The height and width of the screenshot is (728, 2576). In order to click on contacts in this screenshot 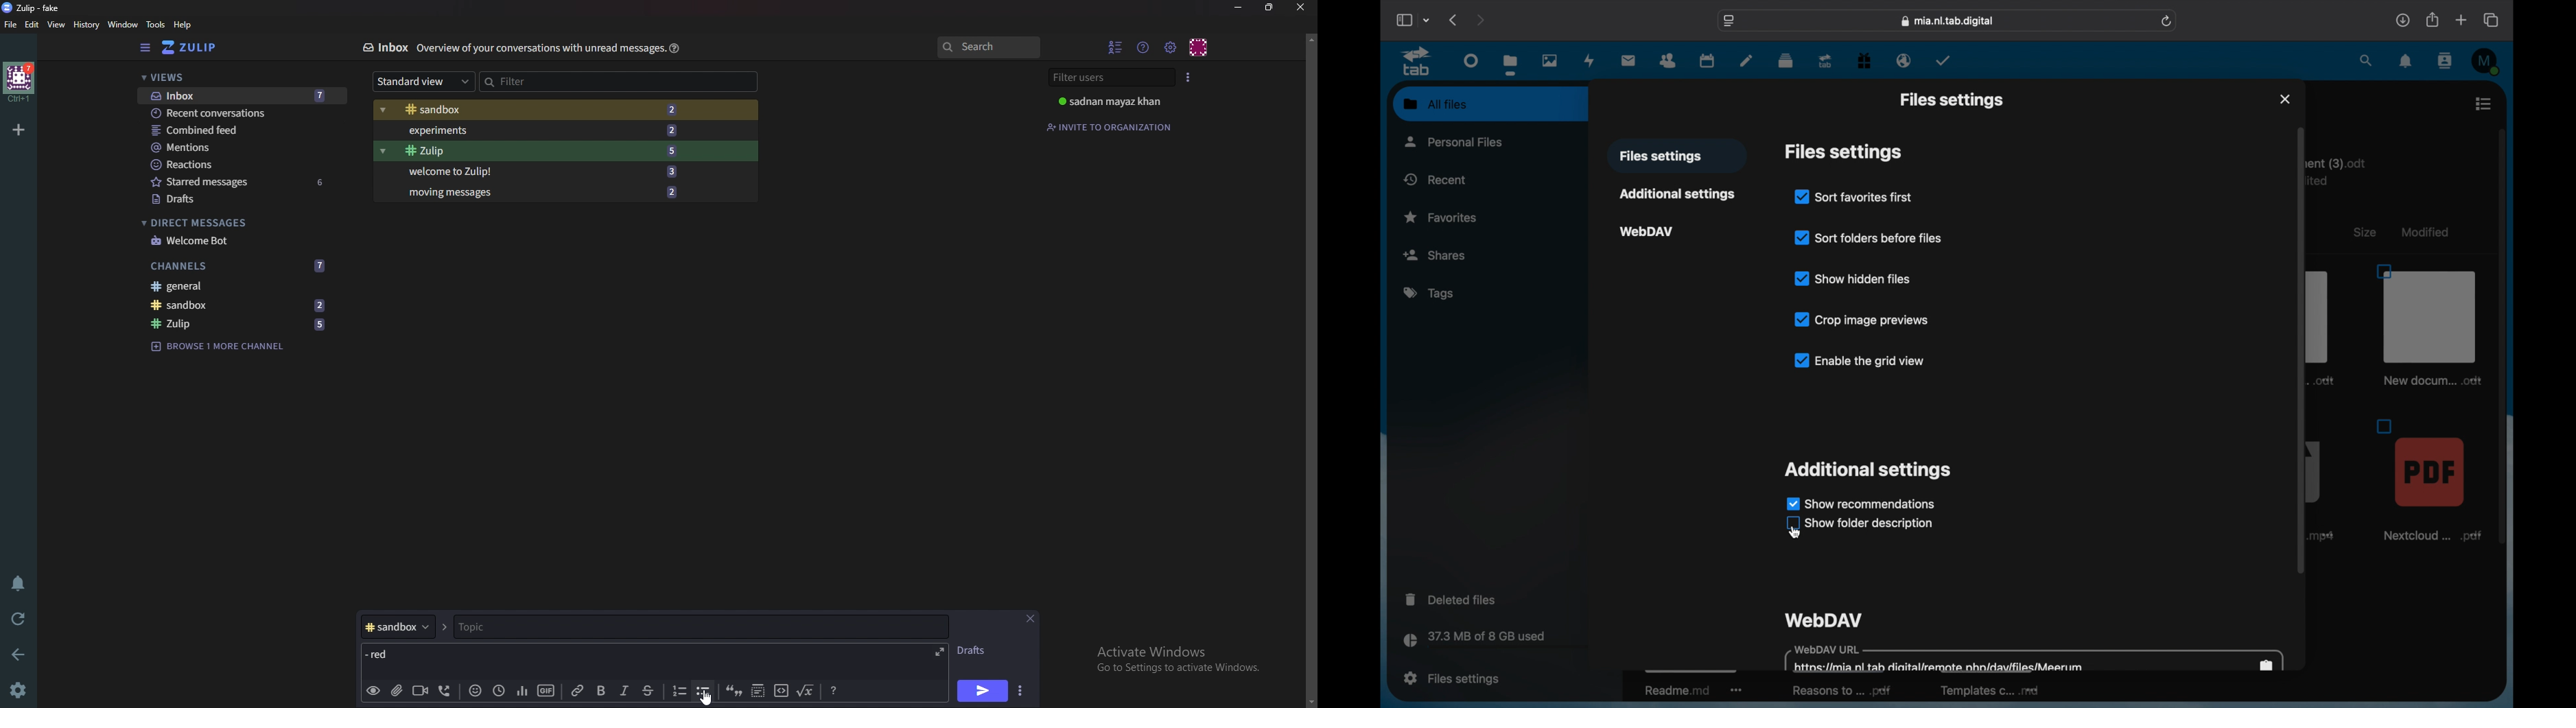, I will do `click(1668, 61)`.